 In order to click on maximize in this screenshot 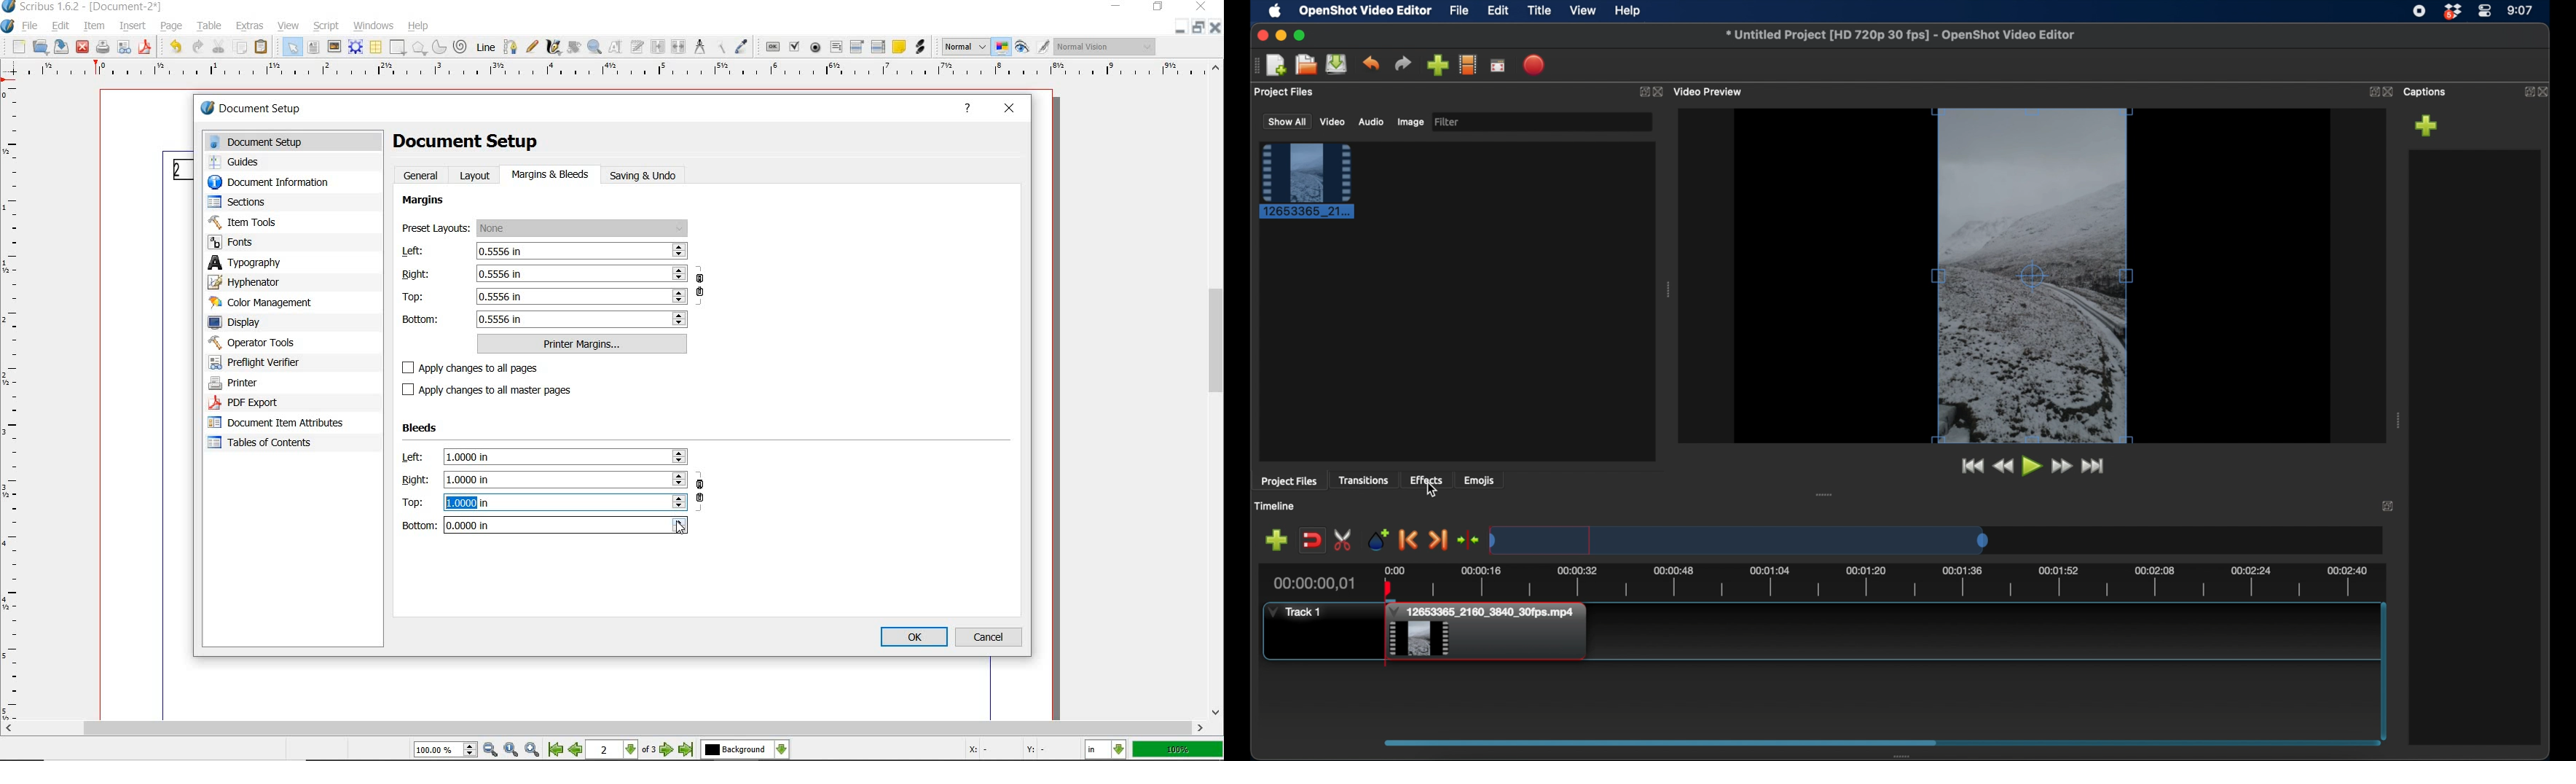, I will do `click(1301, 35)`.